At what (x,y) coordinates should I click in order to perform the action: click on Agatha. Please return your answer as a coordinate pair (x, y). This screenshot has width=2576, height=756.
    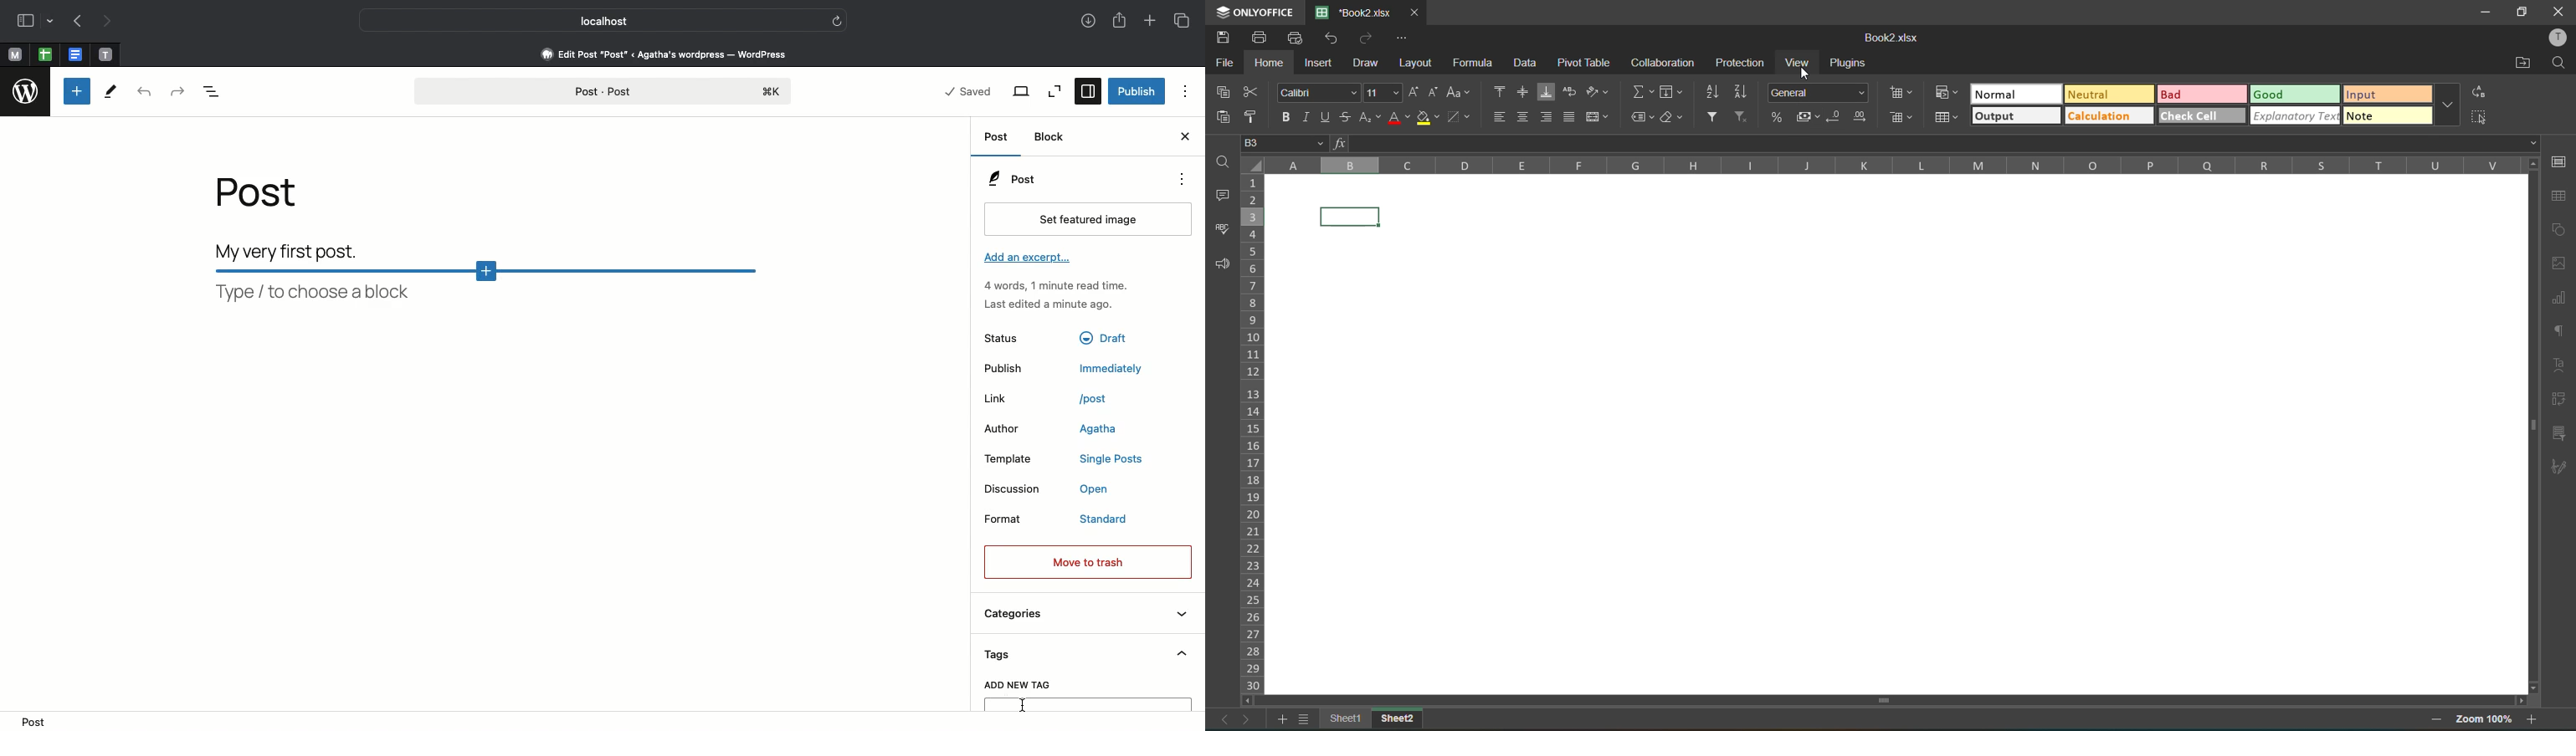
    Looking at the image, I should click on (1097, 427).